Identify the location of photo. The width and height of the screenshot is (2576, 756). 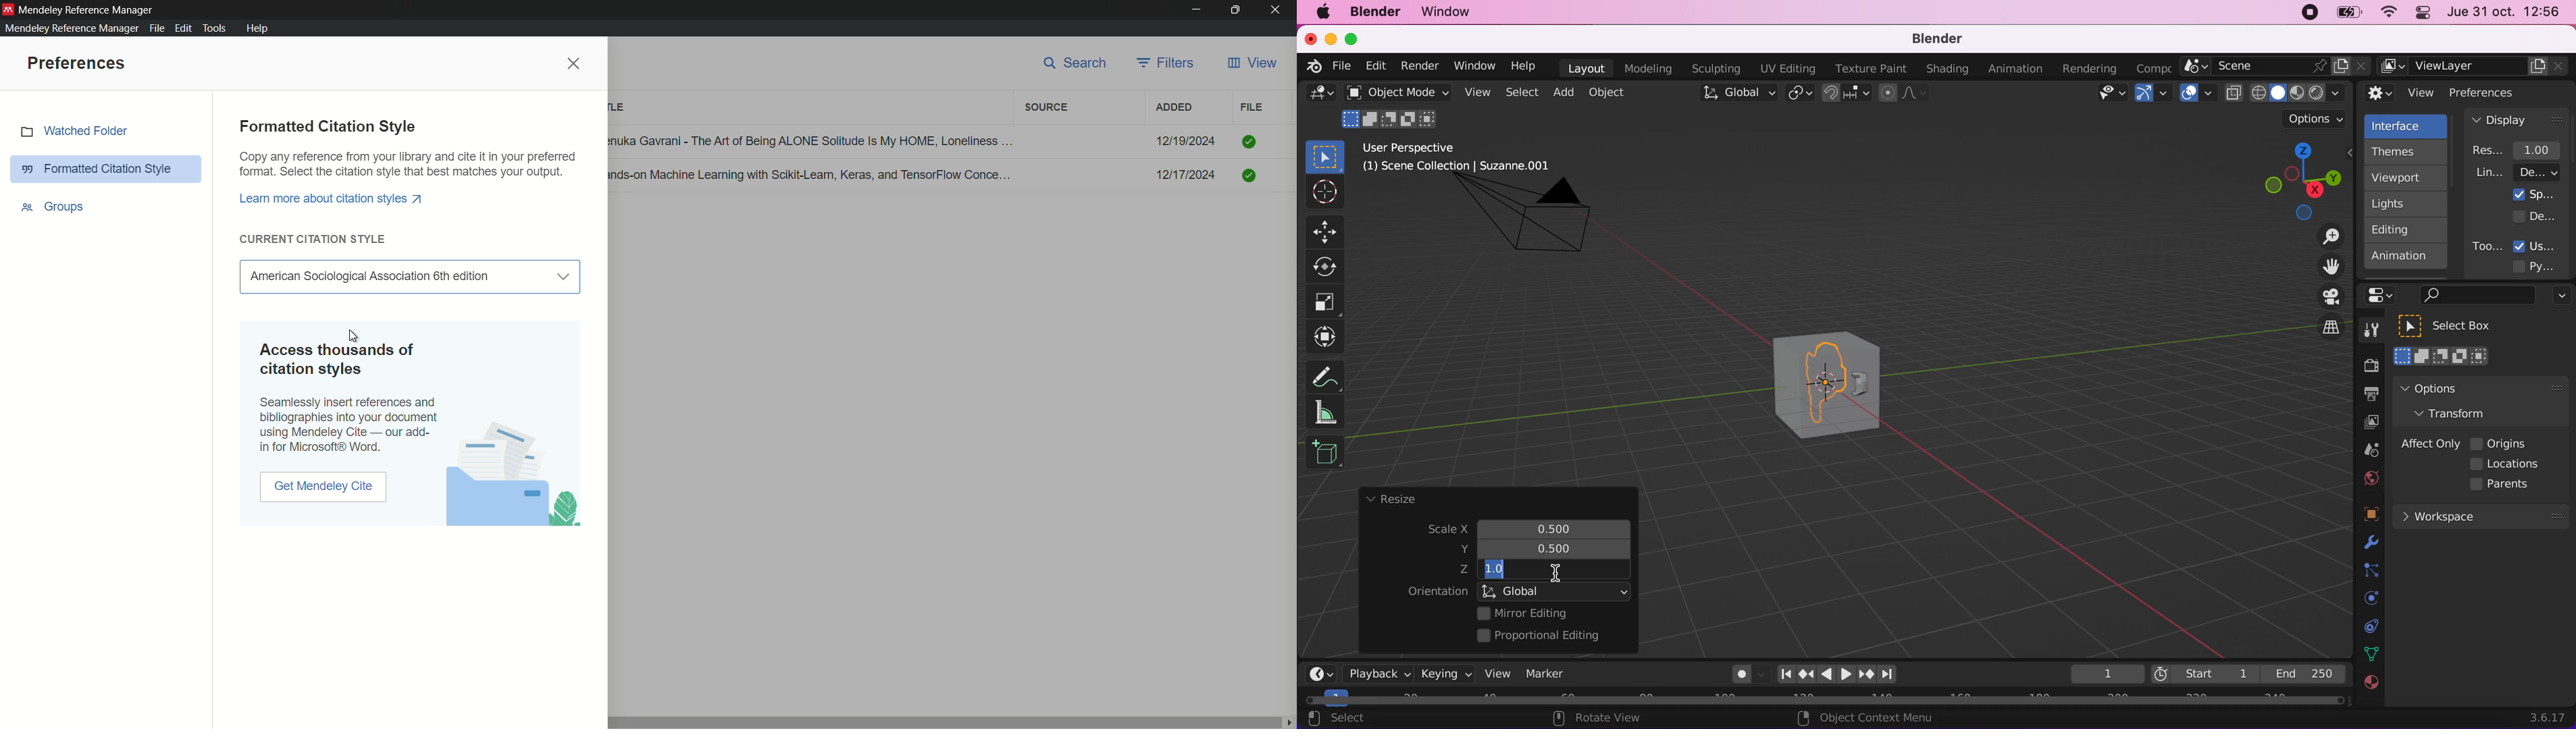
(513, 475).